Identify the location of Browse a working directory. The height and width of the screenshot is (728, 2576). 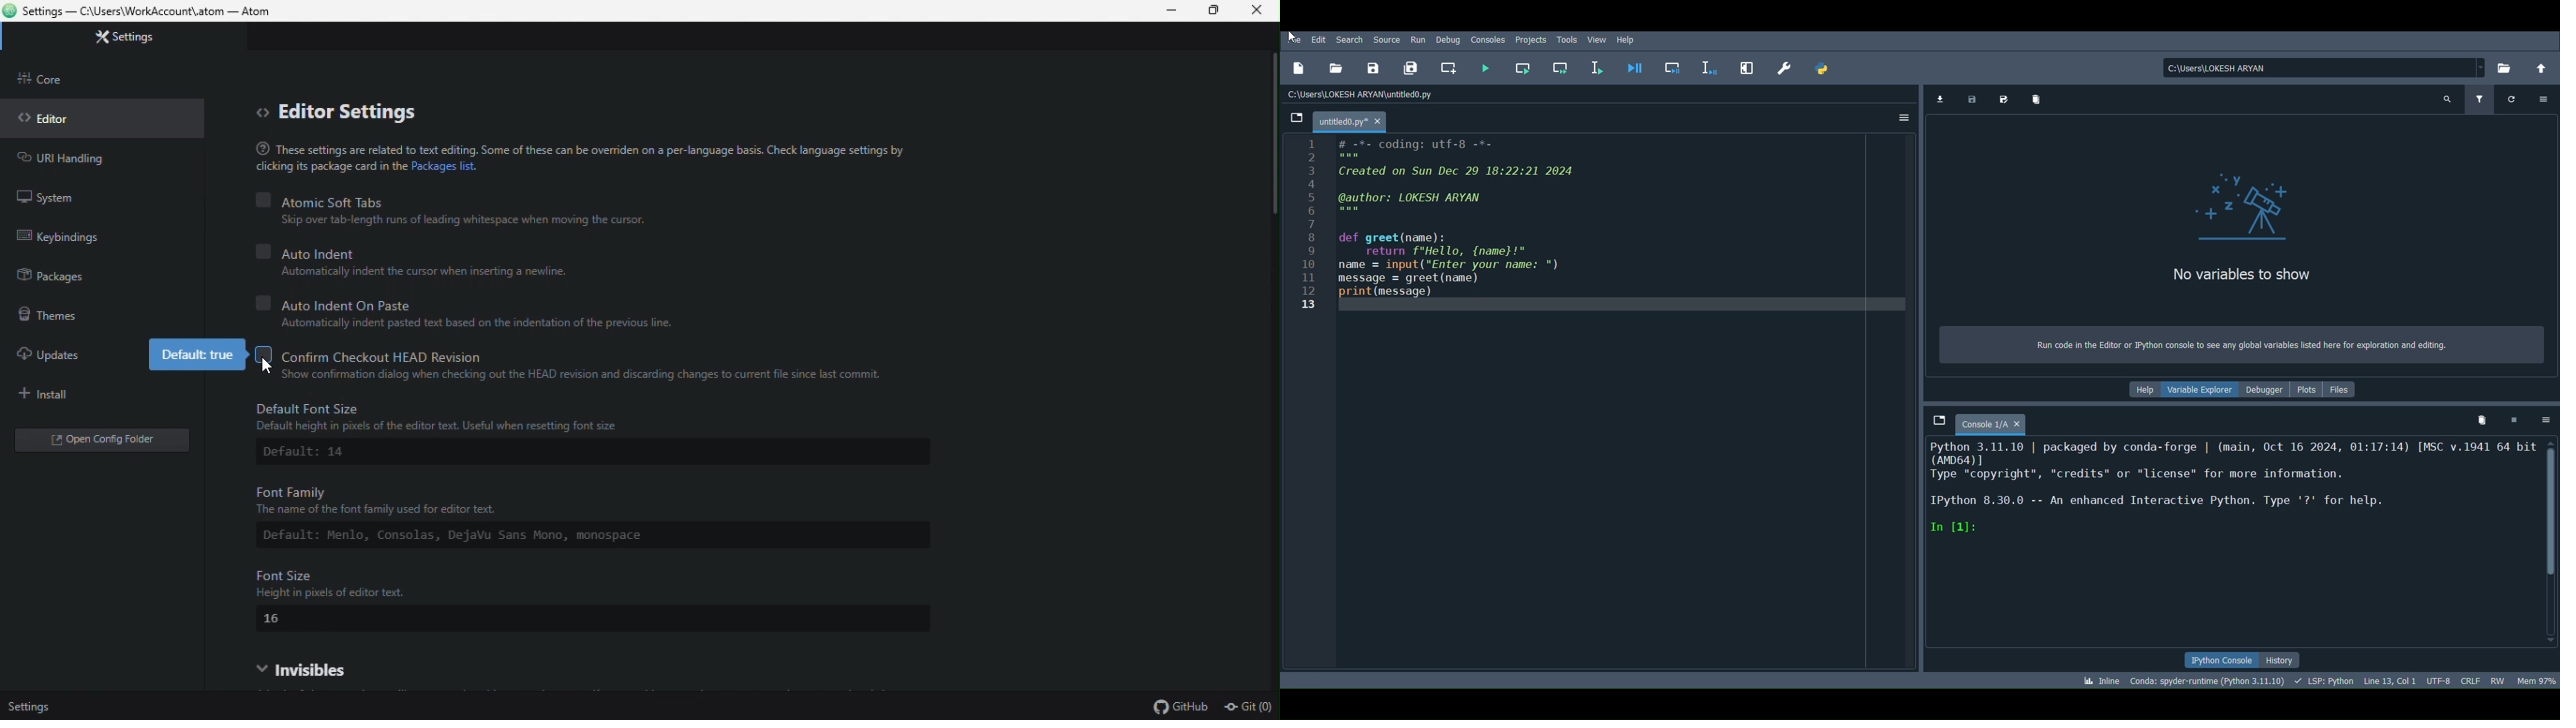
(2505, 66).